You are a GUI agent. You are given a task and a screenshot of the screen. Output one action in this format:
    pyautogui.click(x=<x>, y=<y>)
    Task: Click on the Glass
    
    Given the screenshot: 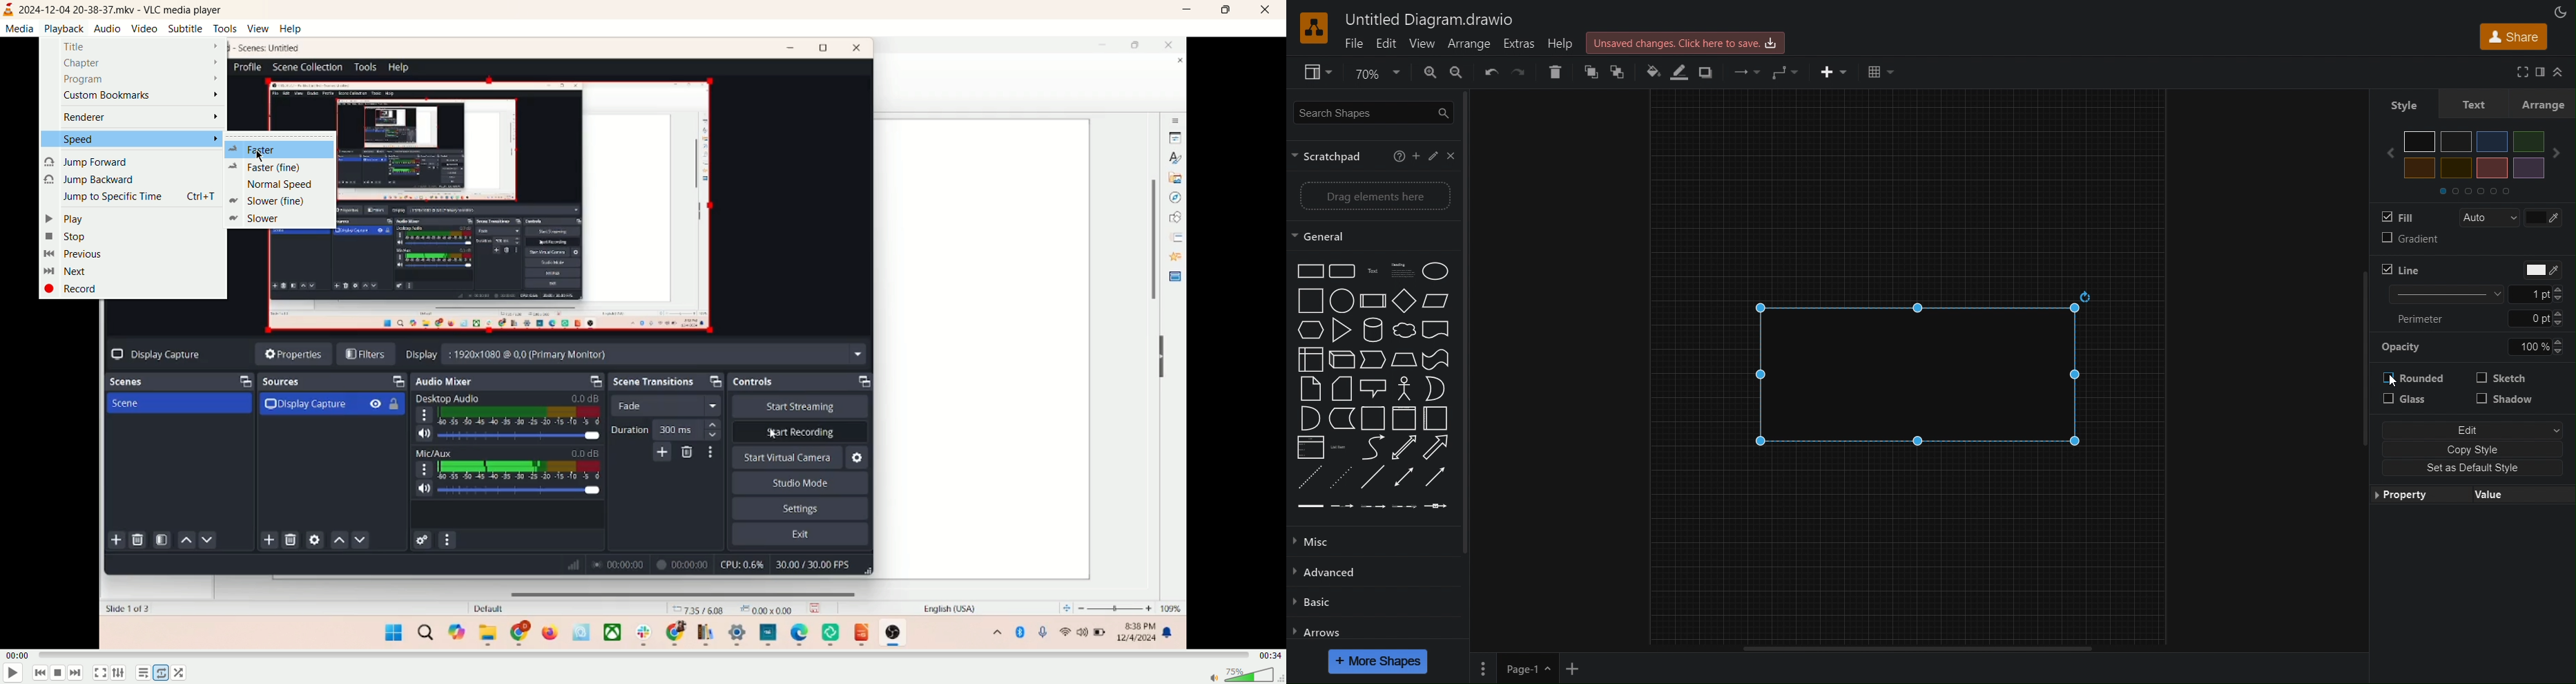 What is the action you would take?
    pyautogui.click(x=2414, y=401)
    